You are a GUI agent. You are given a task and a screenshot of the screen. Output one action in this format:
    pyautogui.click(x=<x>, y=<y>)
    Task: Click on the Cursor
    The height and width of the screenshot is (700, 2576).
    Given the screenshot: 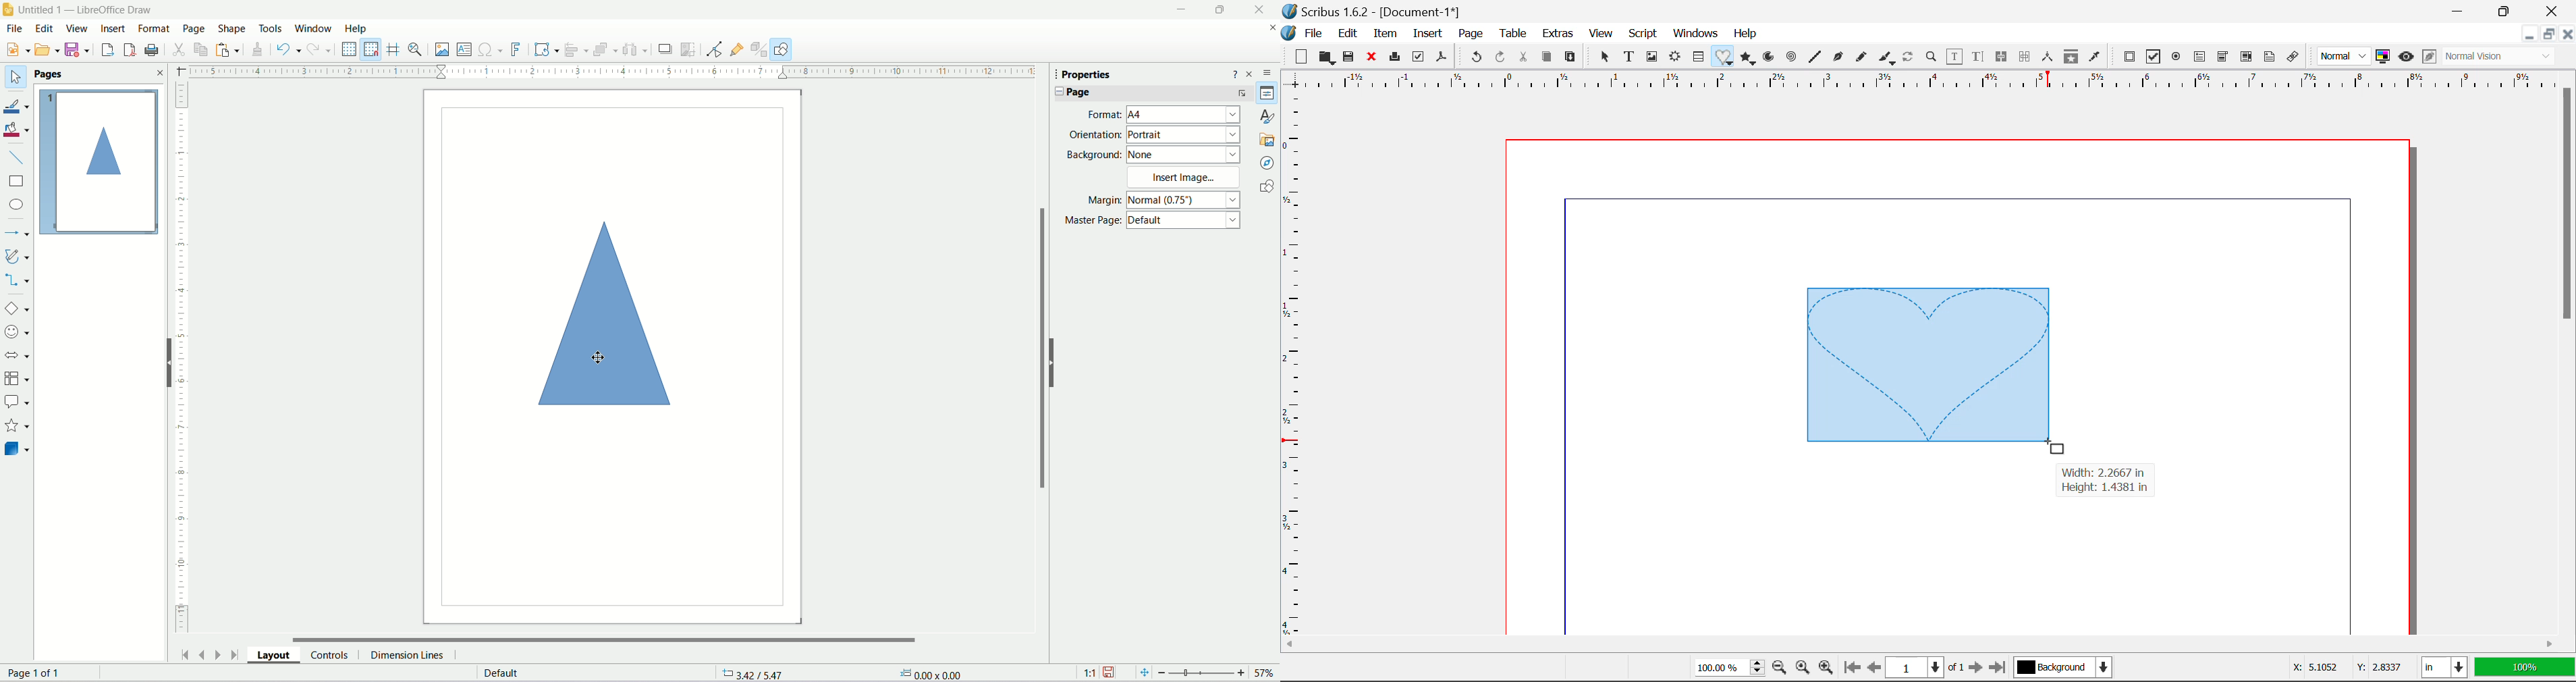 What is the action you would take?
    pyautogui.click(x=598, y=354)
    